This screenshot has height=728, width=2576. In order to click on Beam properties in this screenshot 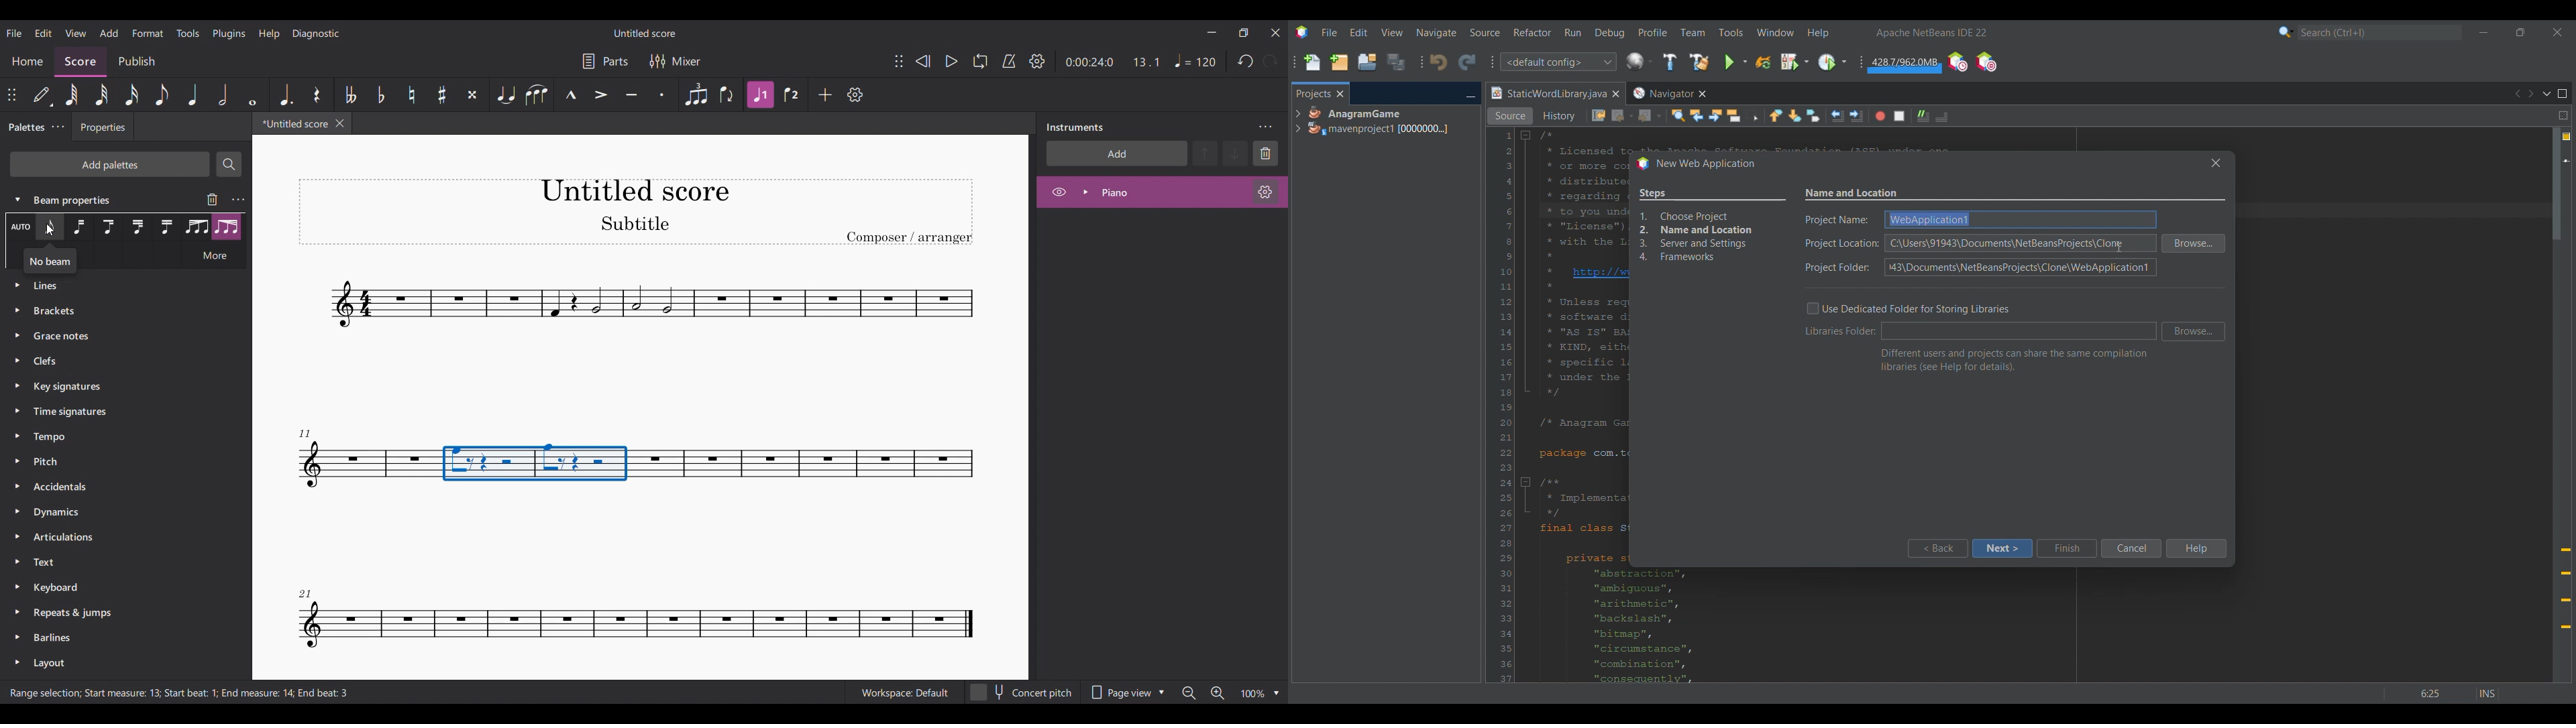, I will do `click(83, 199)`.